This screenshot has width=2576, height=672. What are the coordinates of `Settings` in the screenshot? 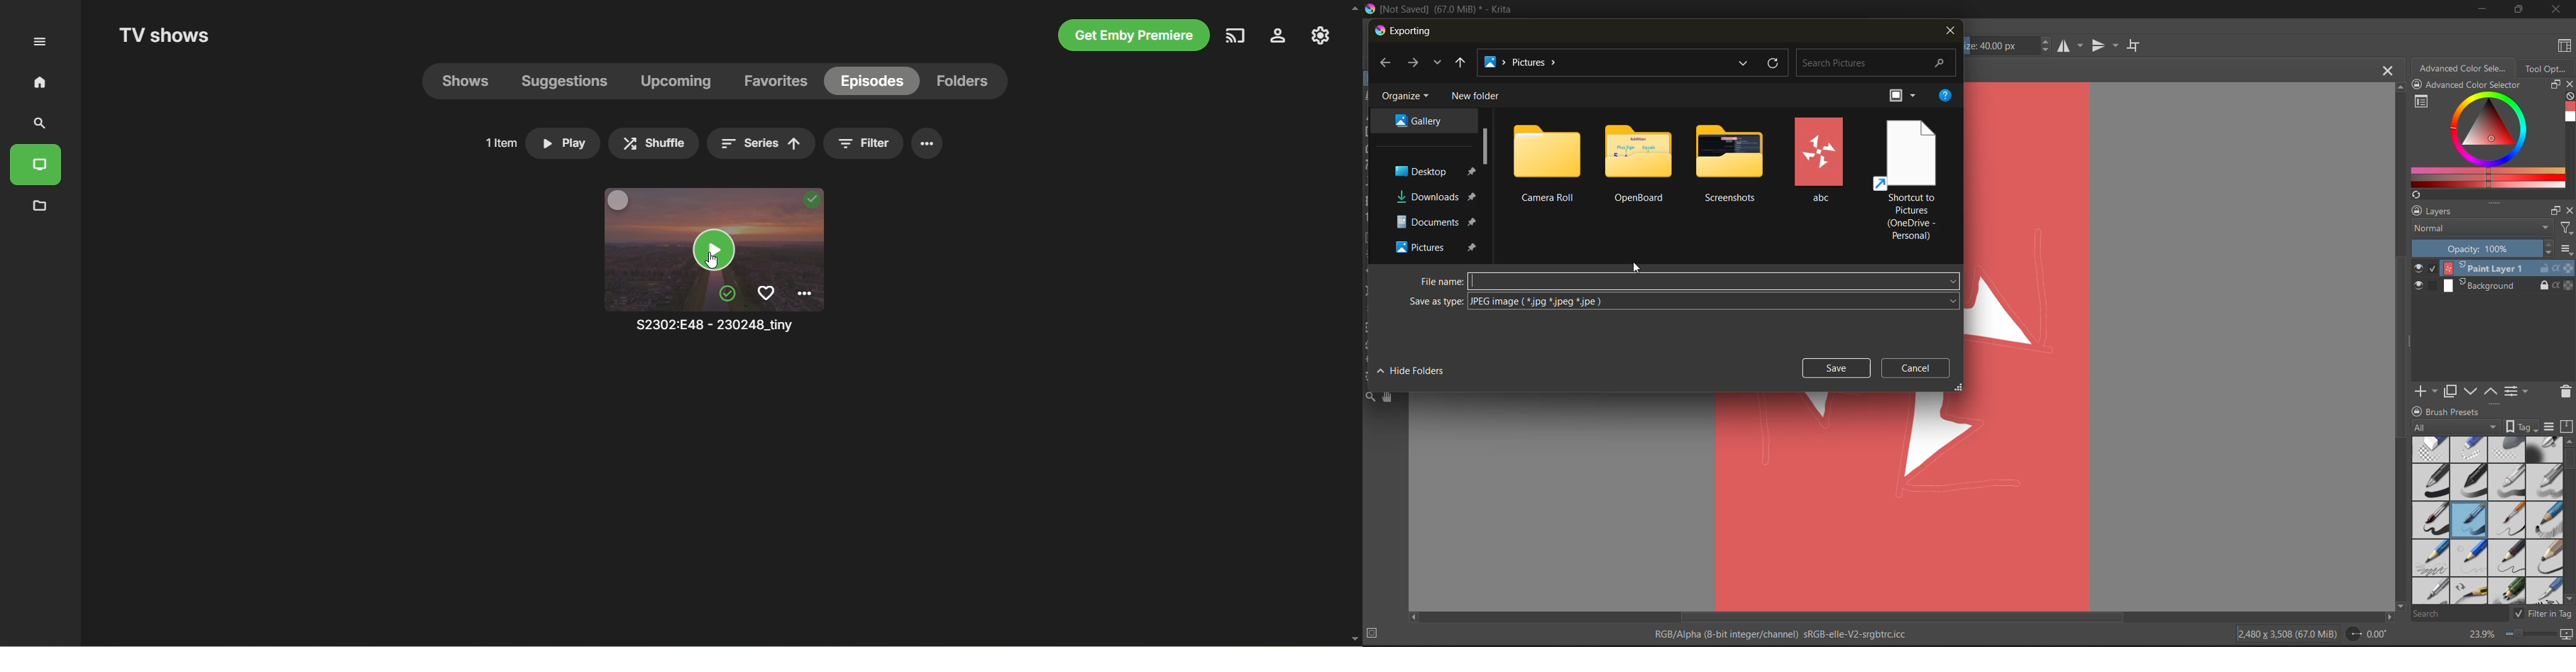 It's located at (804, 294).